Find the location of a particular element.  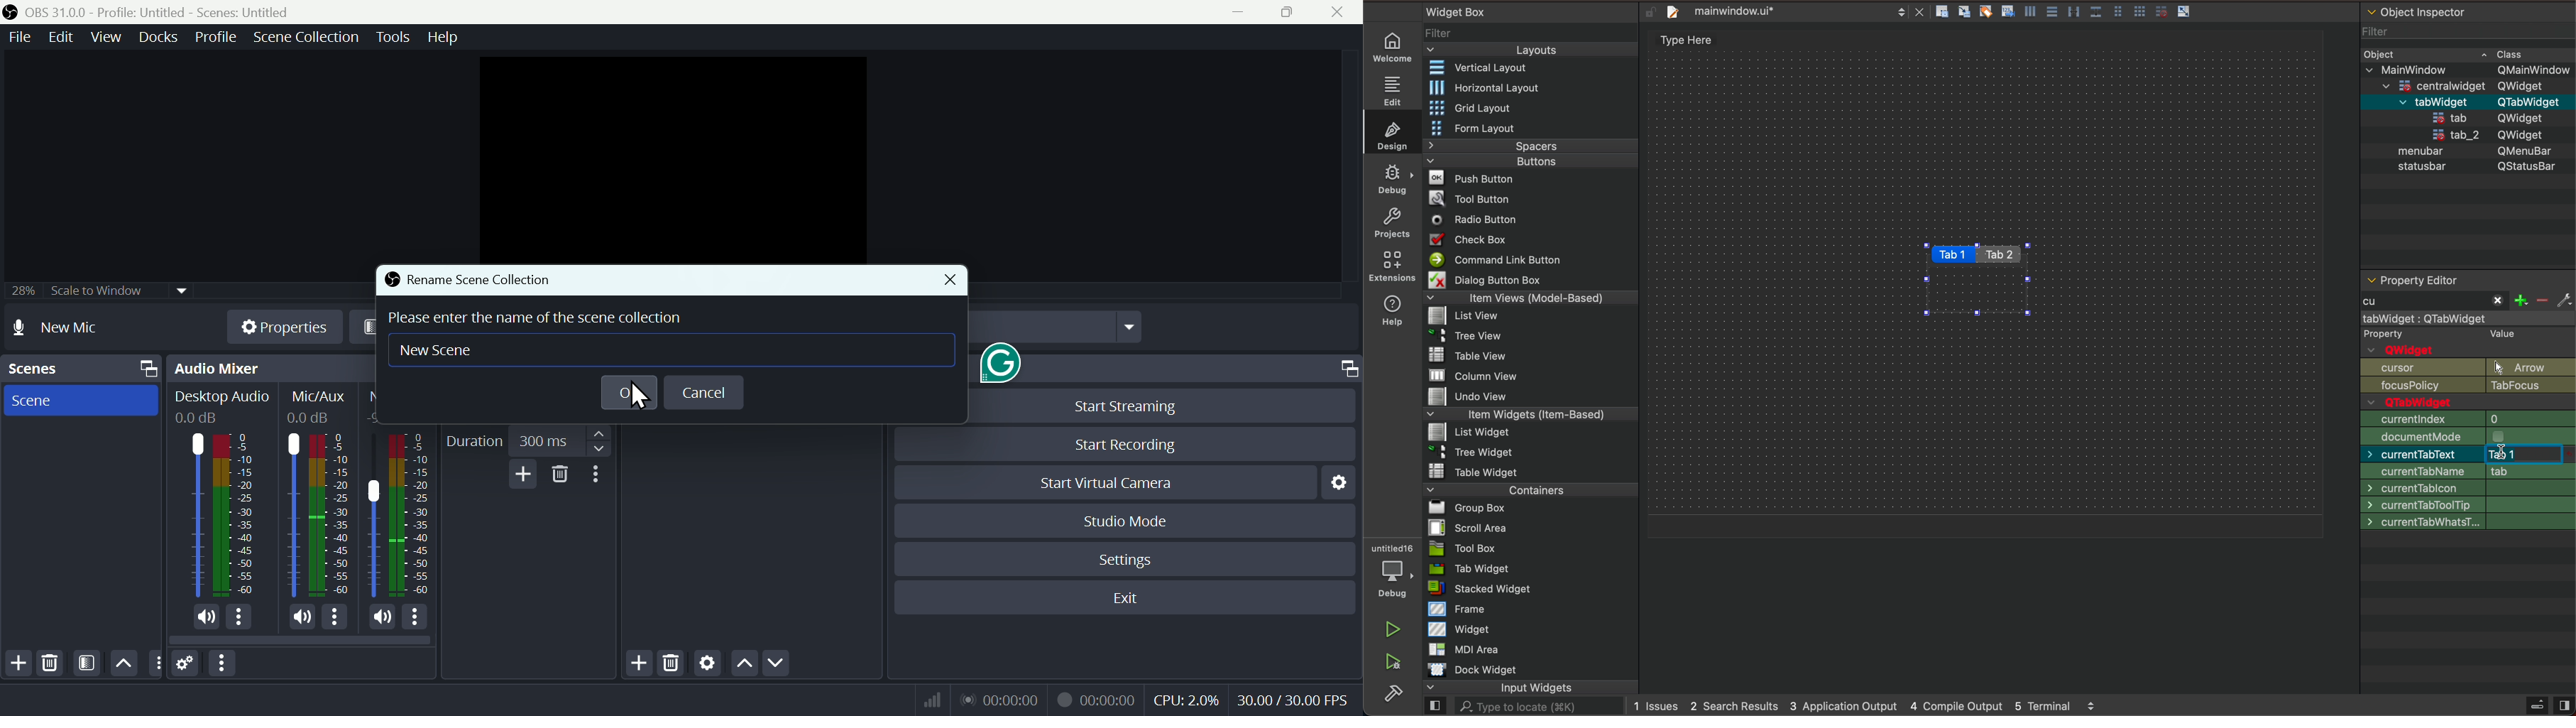

Bl Group Box is located at coordinates (1467, 505).